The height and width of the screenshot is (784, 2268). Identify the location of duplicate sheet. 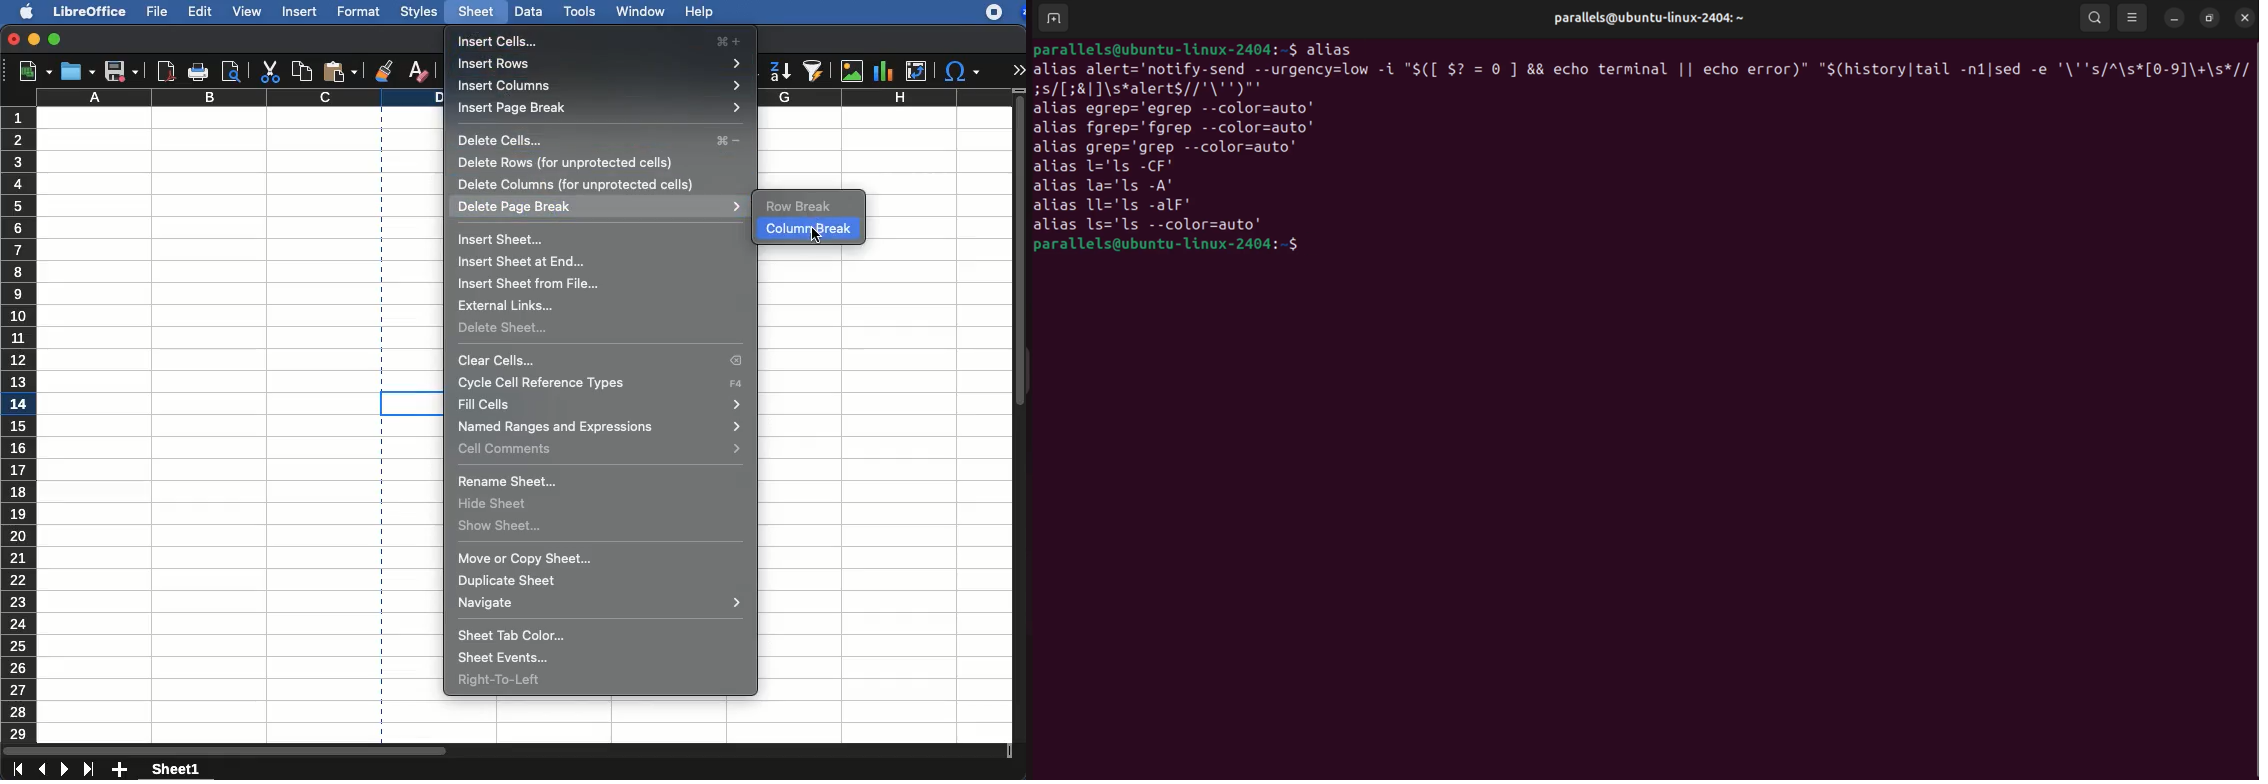
(510, 581).